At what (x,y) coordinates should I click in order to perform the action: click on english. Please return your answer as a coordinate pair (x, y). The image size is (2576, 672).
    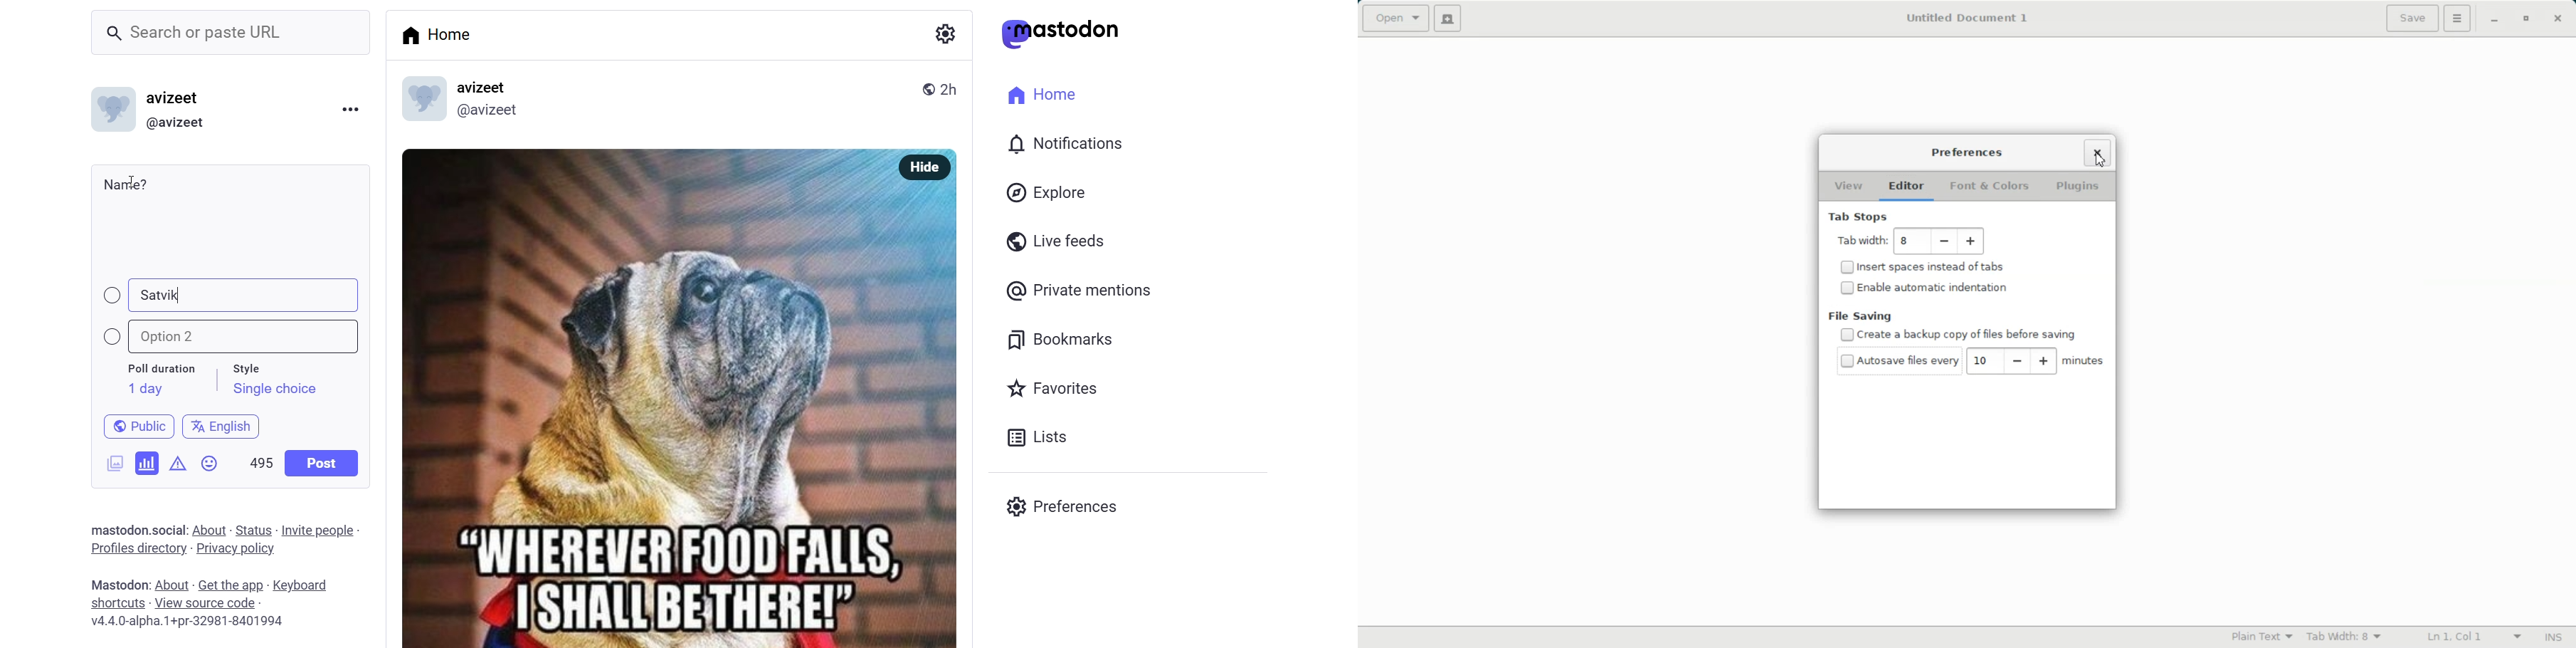
    Looking at the image, I should click on (222, 424).